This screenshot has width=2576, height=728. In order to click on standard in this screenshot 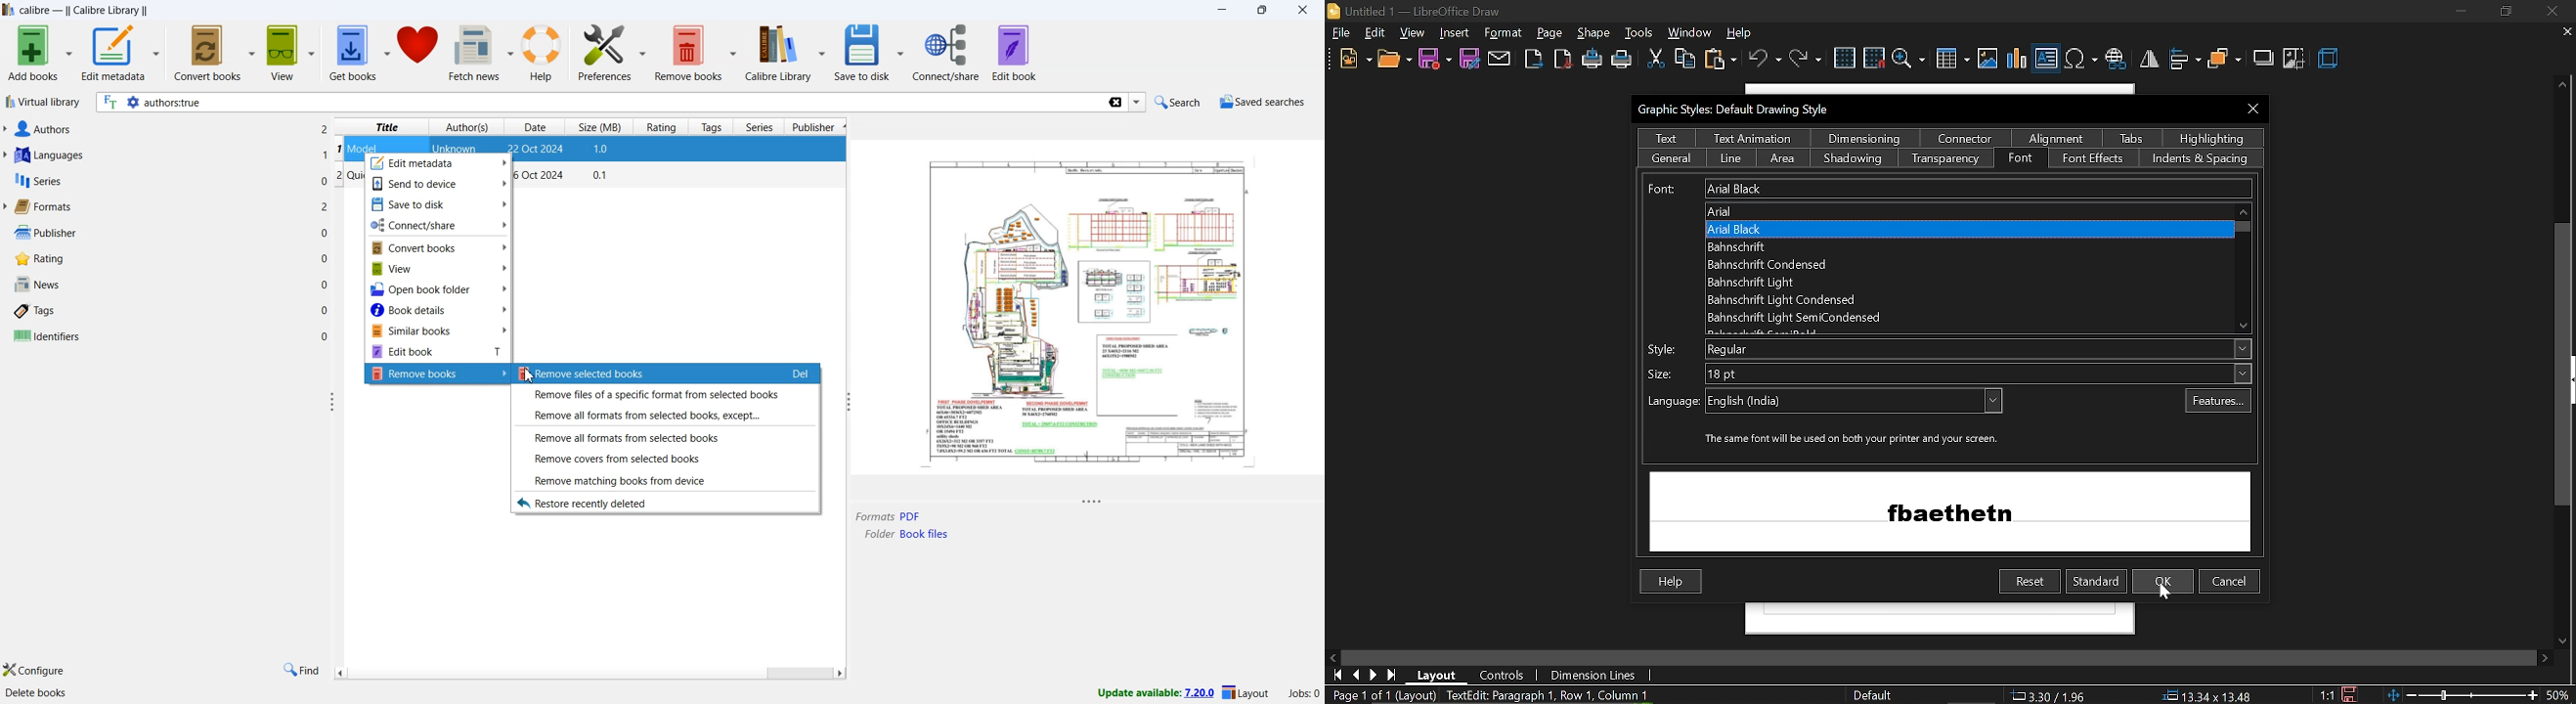, I will do `click(2096, 583)`.